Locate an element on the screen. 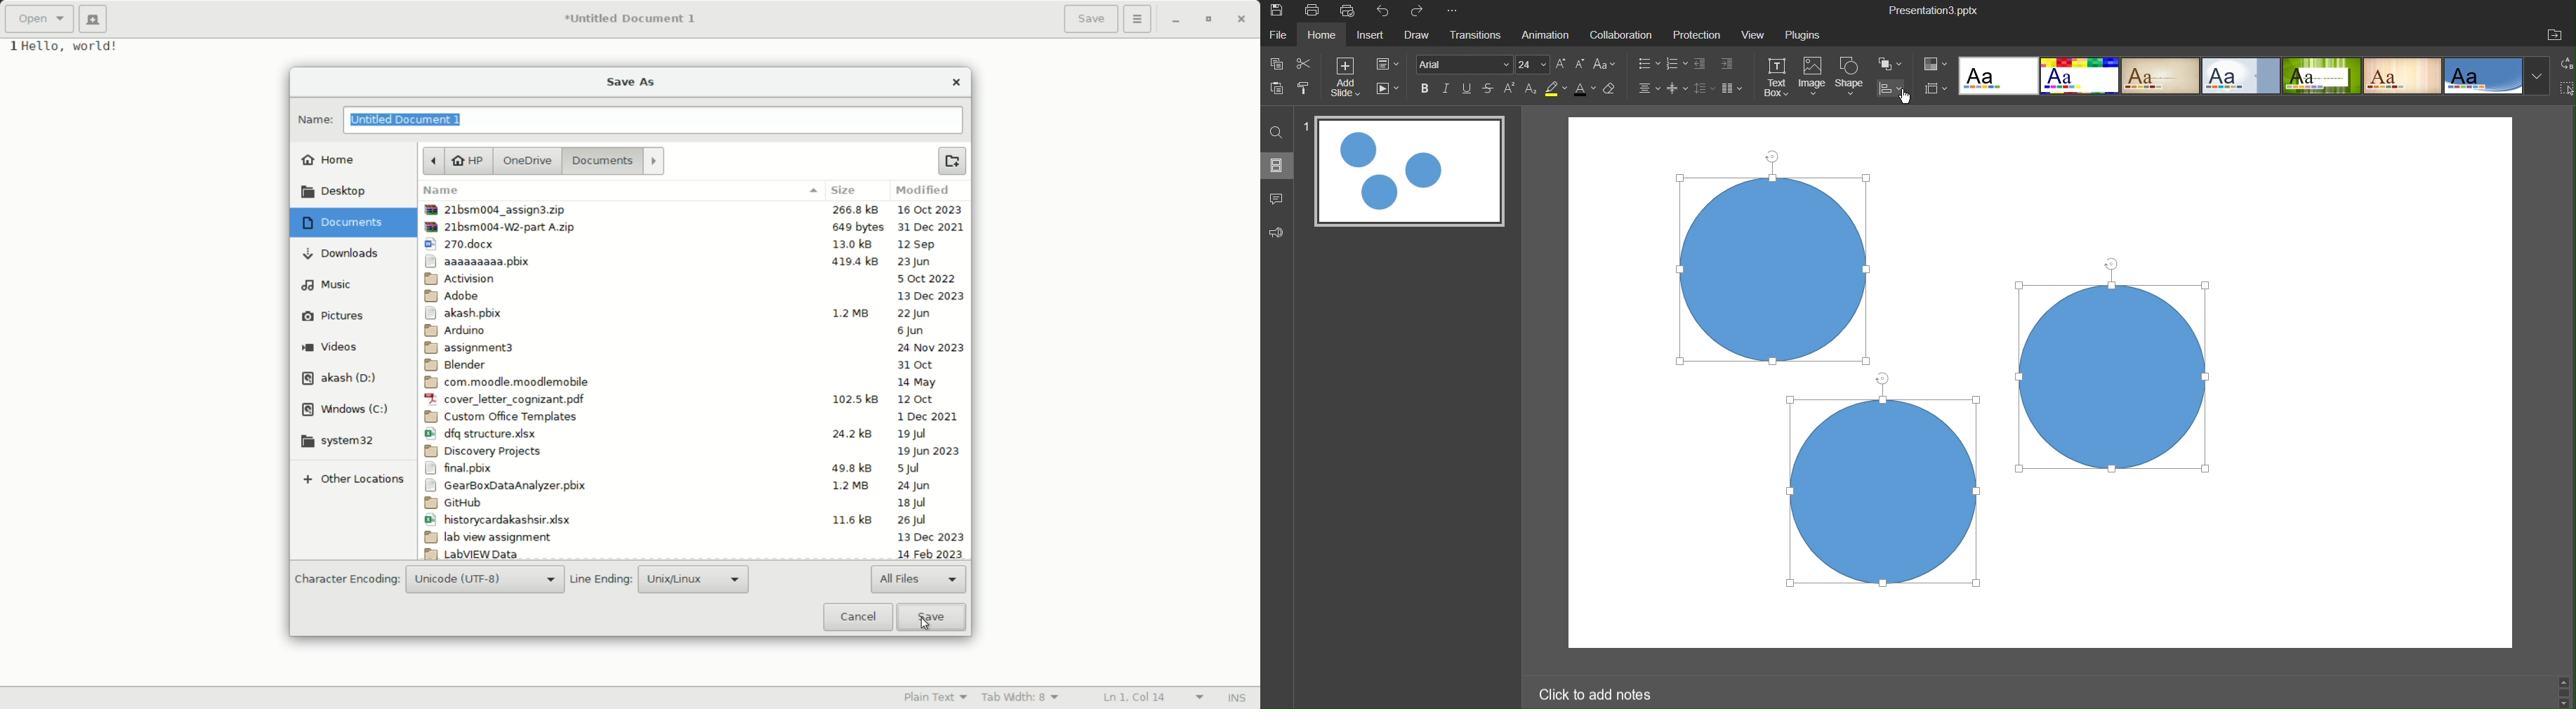 This screenshot has width=2576, height=728. Columns is located at coordinates (1734, 88).